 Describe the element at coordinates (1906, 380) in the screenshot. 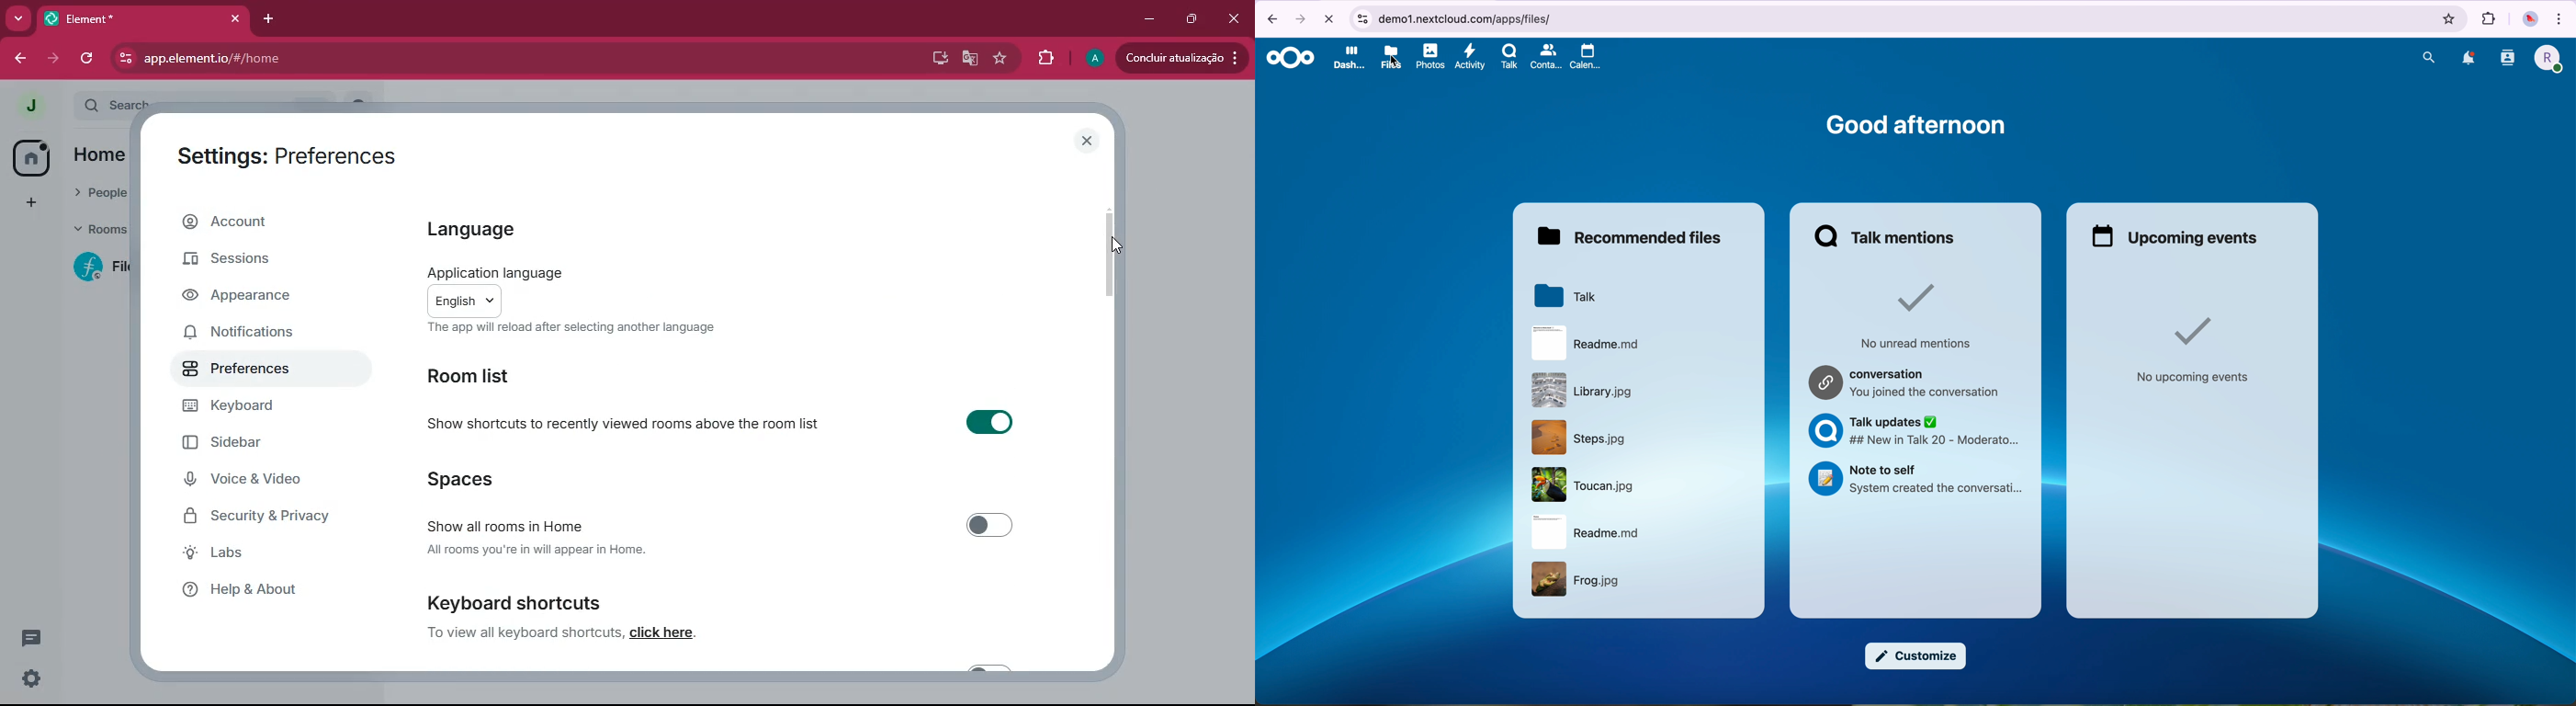

I see `conversation` at that location.